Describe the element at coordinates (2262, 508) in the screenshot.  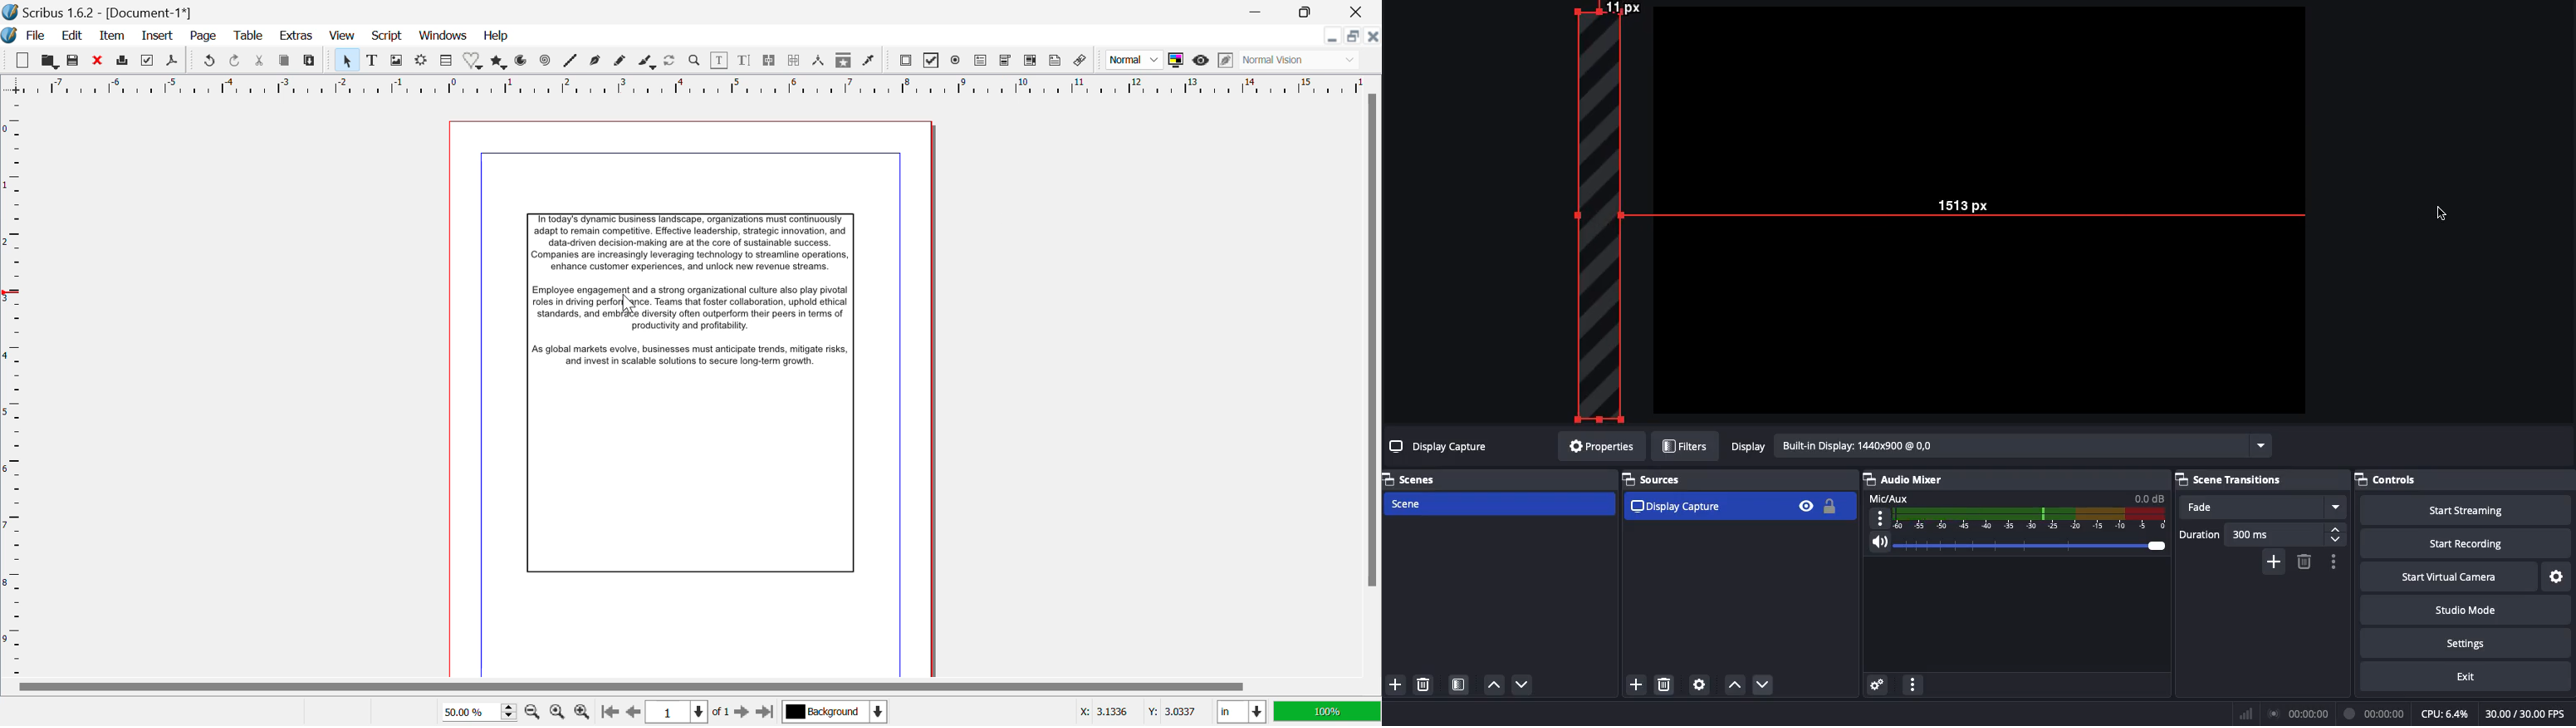
I see `Fade` at that location.